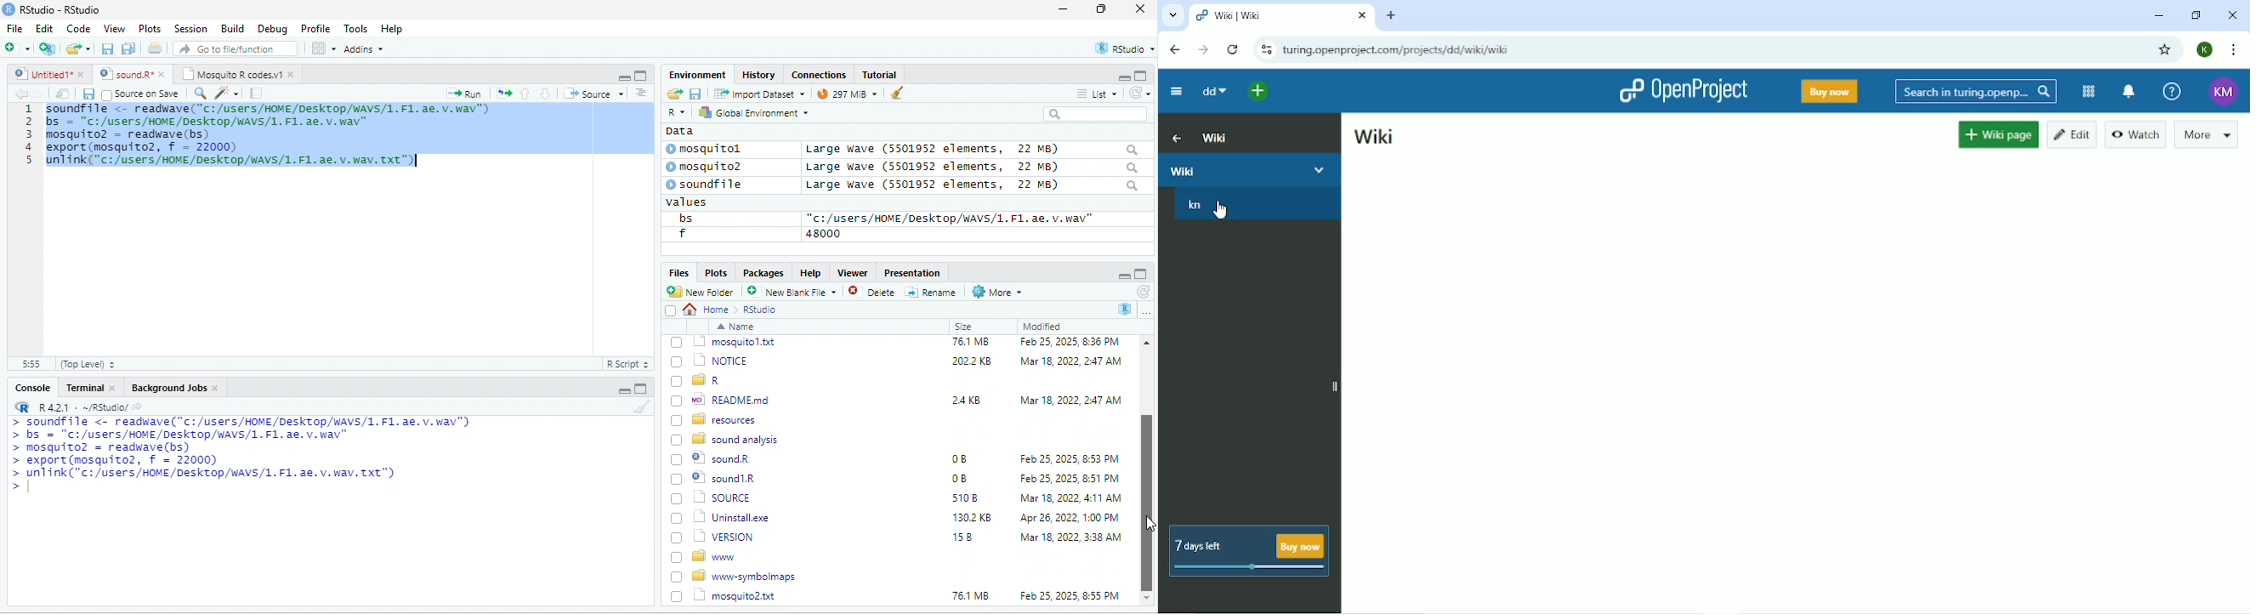 The width and height of the screenshot is (2268, 616). What do you see at coordinates (80, 48) in the screenshot?
I see `folder` at bounding box center [80, 48].